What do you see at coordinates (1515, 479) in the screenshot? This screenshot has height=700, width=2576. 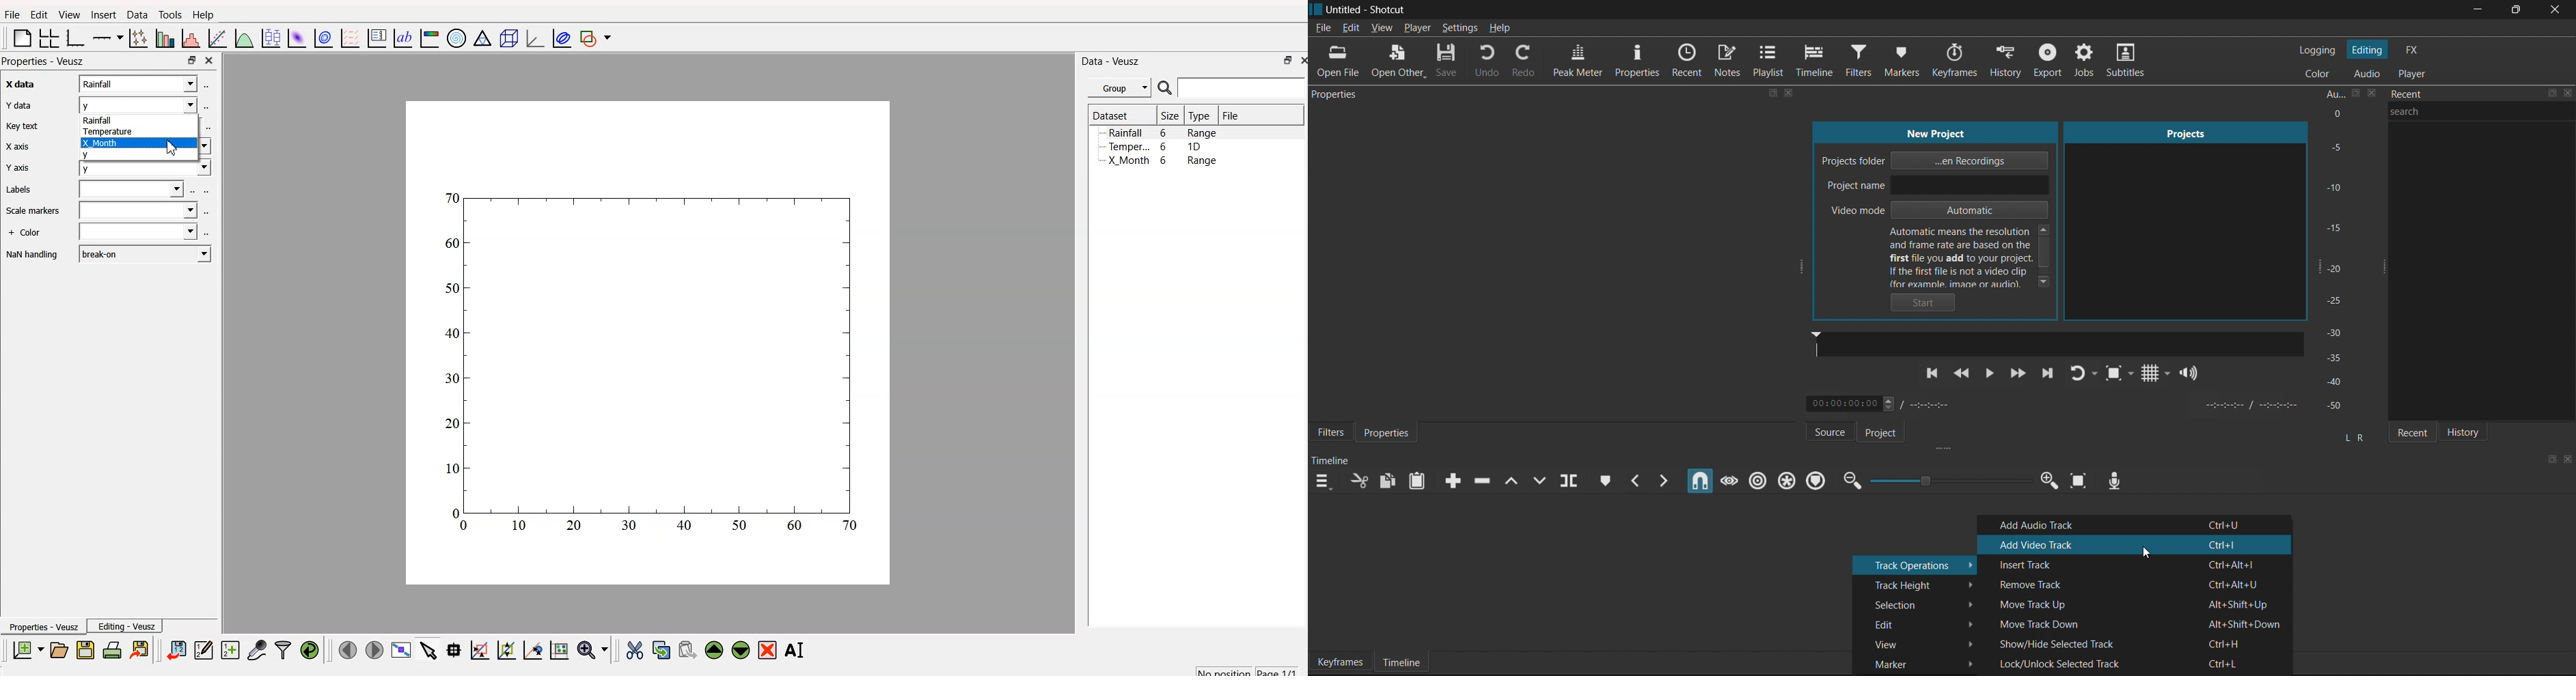 I see `Lift` at bounding box center [1515, 479].